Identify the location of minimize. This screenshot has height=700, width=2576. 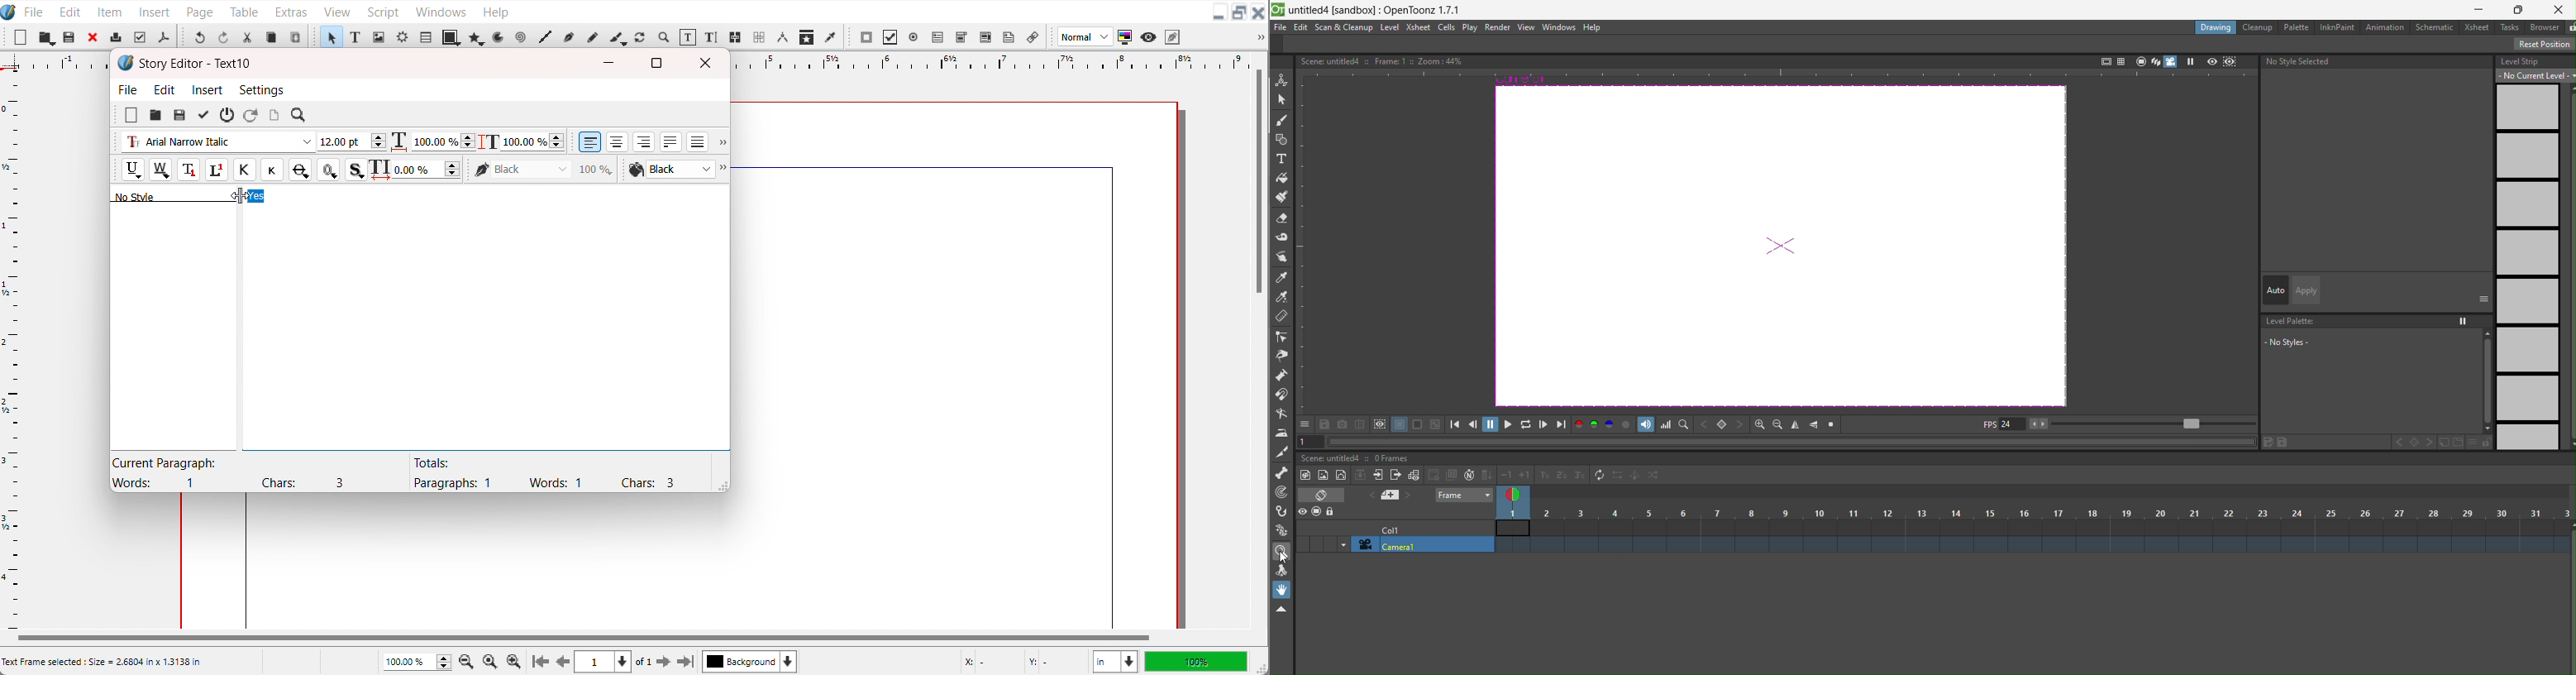
(2482, 8).